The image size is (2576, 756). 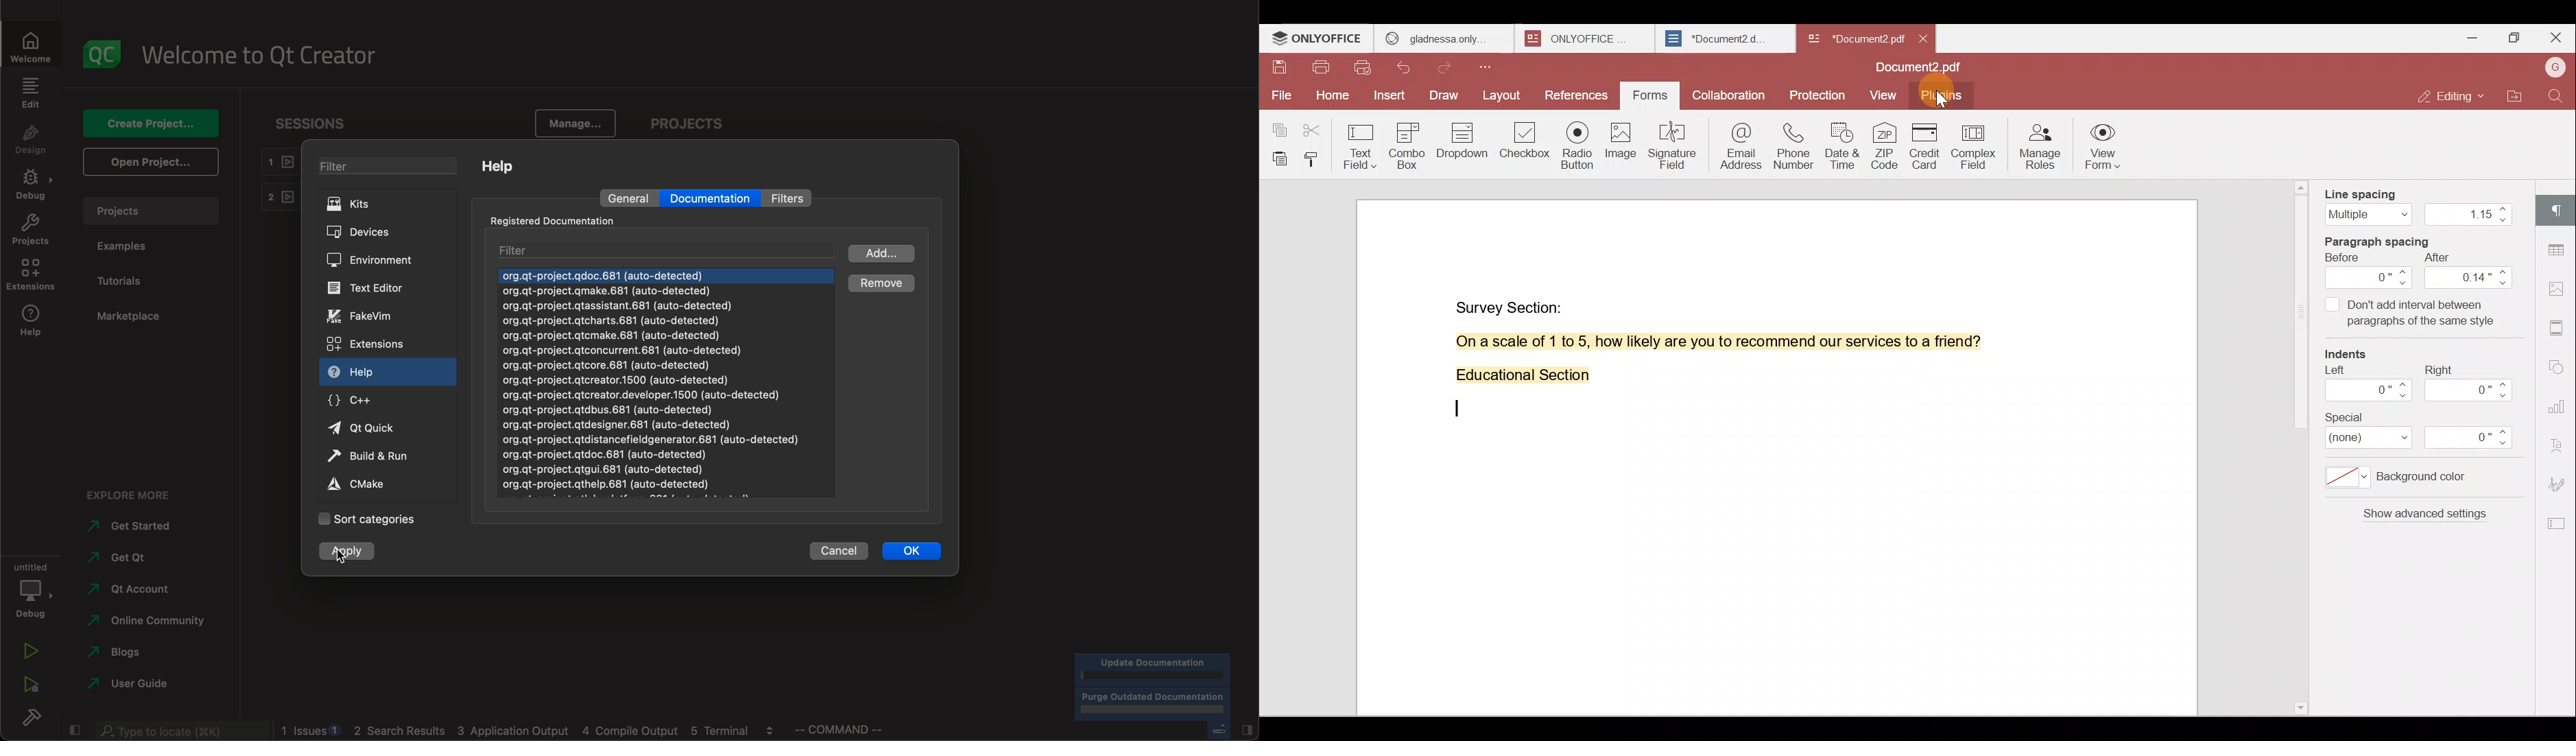 What do you see at coordinates (1364, 69) in the screenshot?
I see `Quick print` at bounding box center [1364, 69].